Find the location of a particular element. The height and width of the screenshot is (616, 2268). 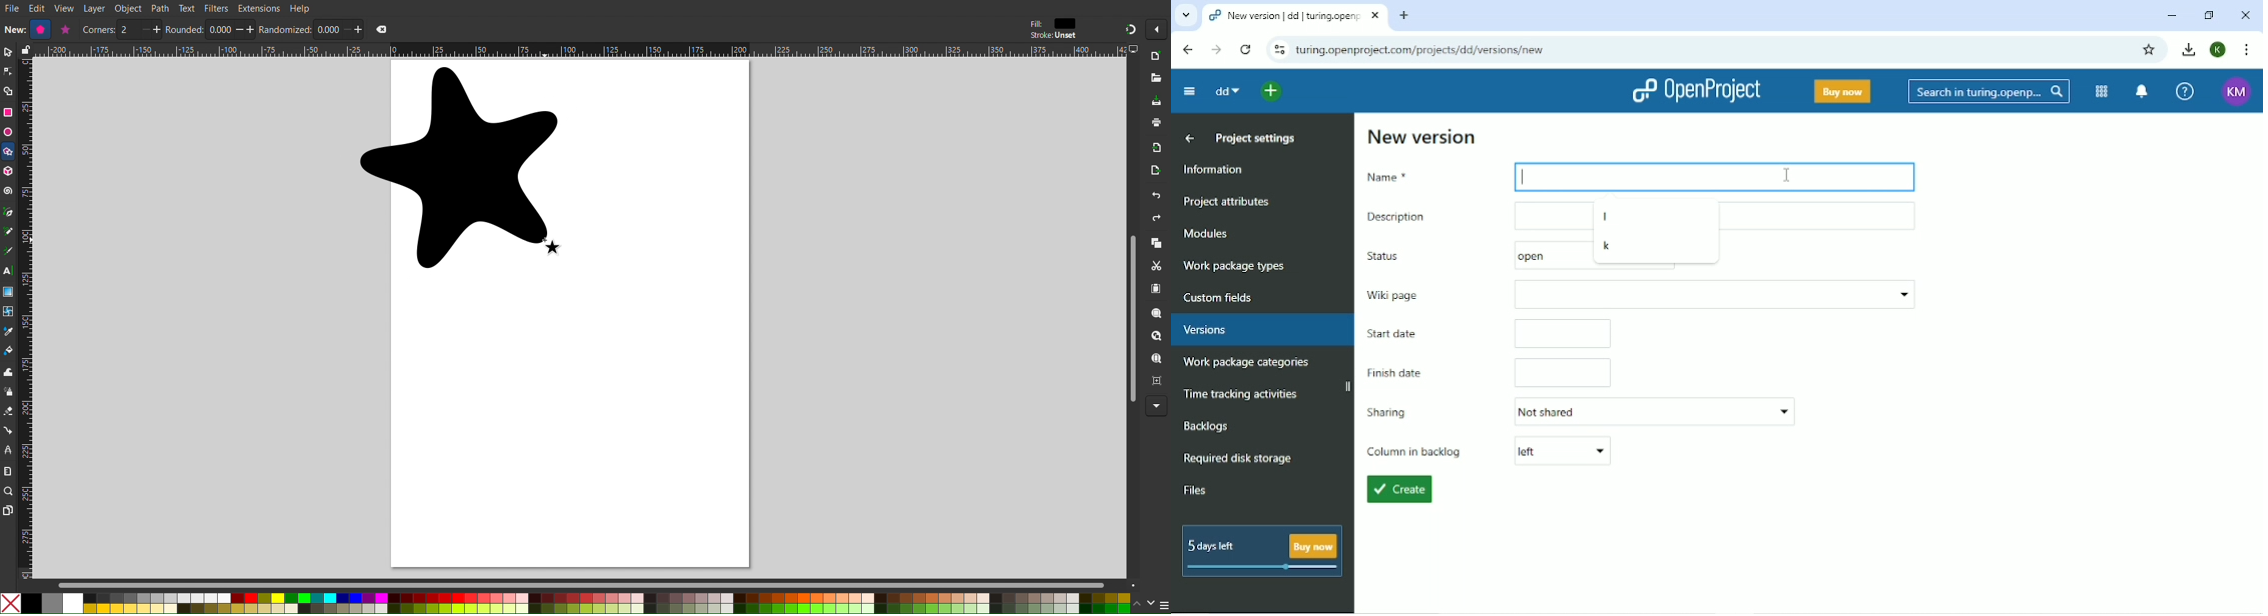

dd is located at coordinates (1228, 90).